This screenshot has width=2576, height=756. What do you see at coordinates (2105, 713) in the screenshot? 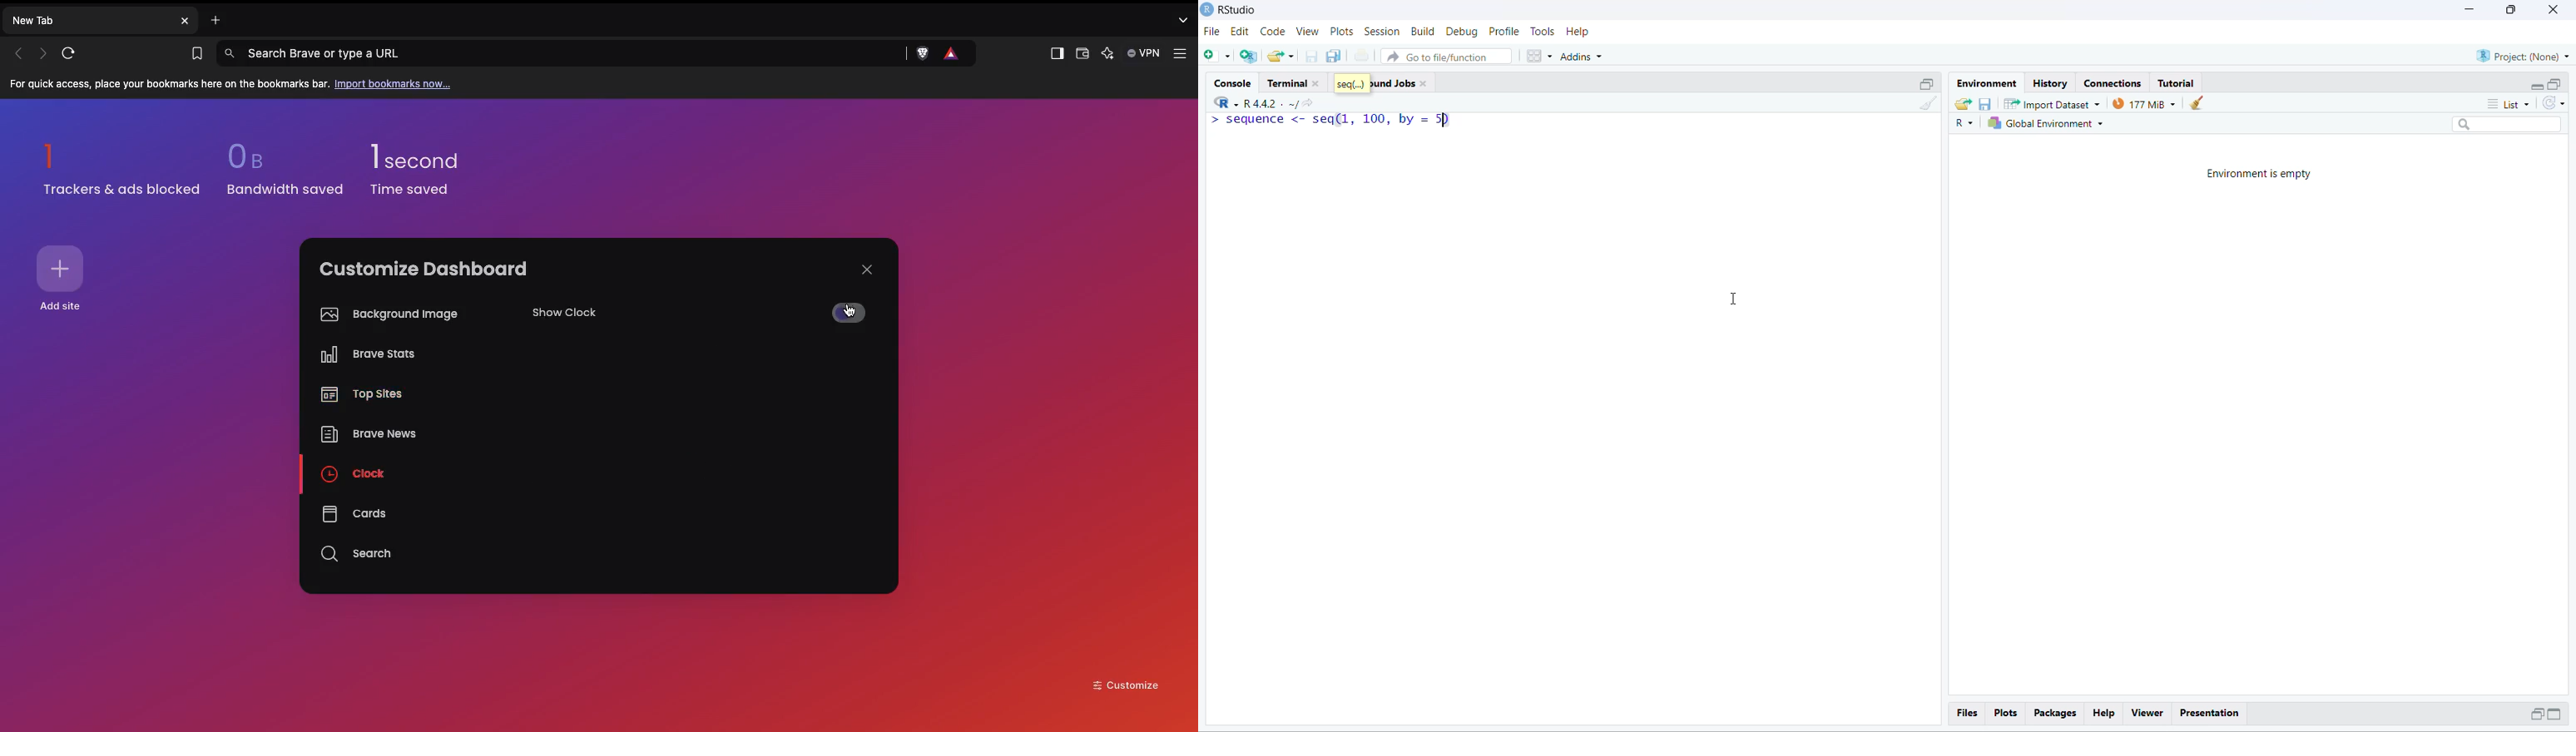
I see `help` at bounding box center [2105, 713].